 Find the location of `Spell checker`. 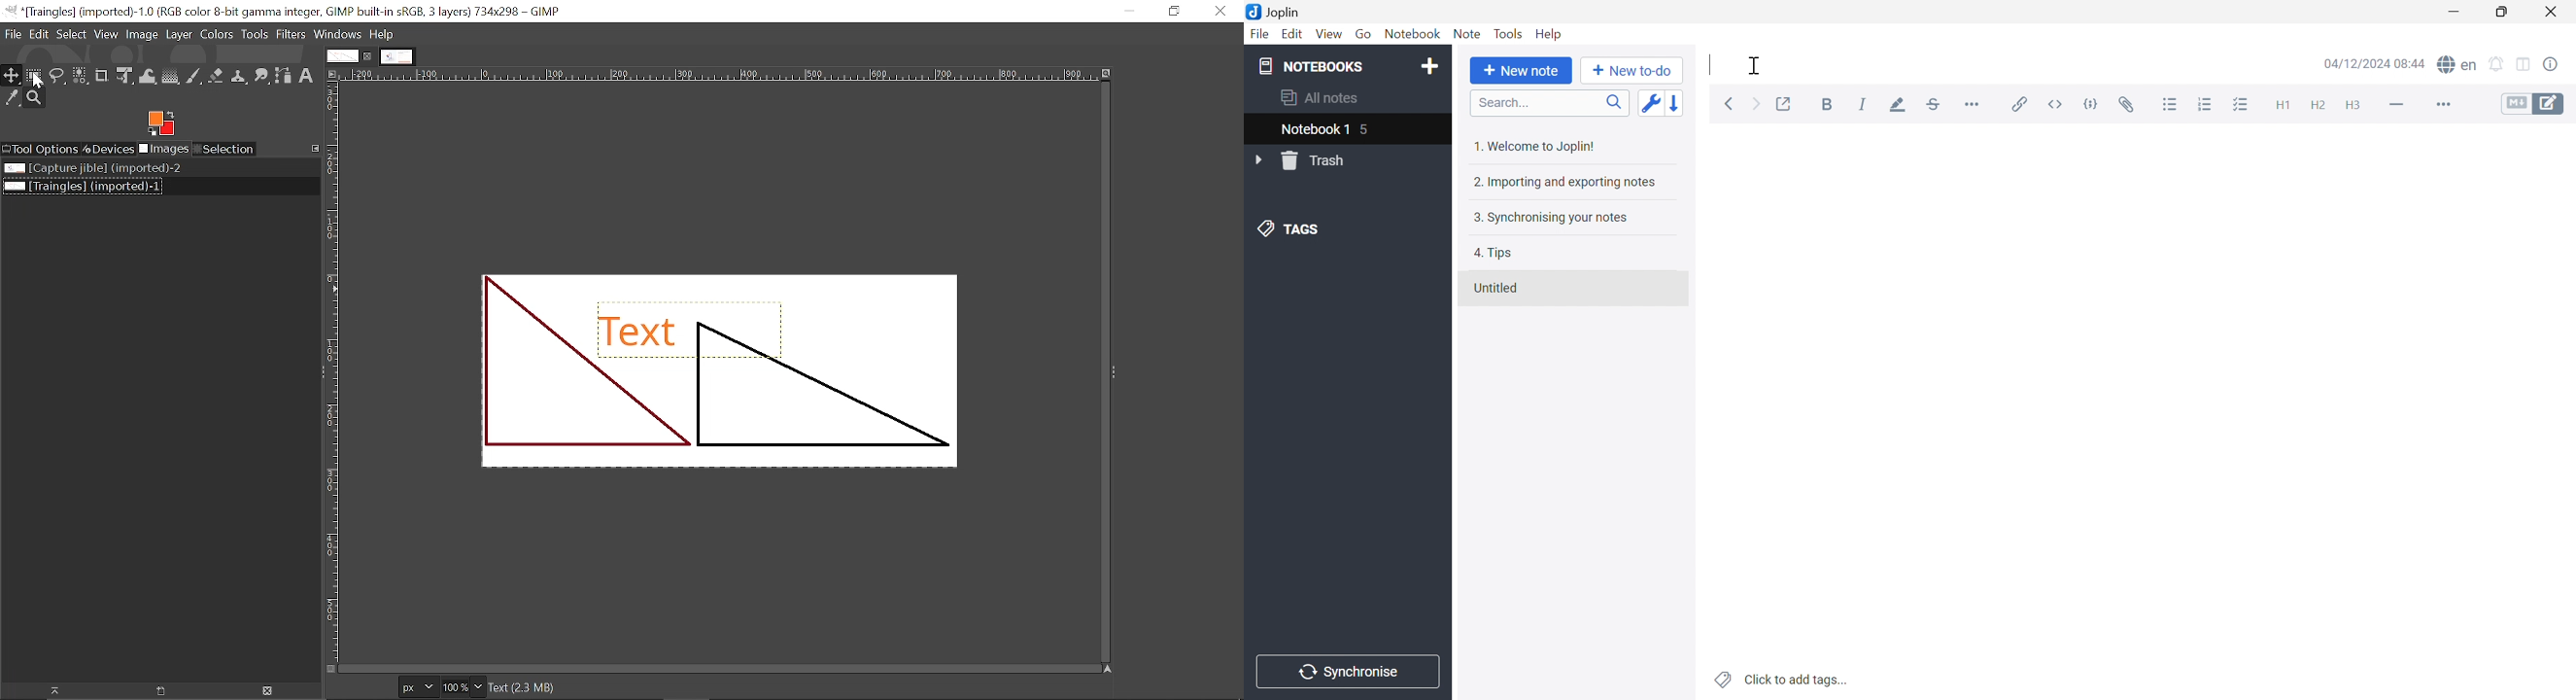

Spell checker is located at coordinates (2461, 64).